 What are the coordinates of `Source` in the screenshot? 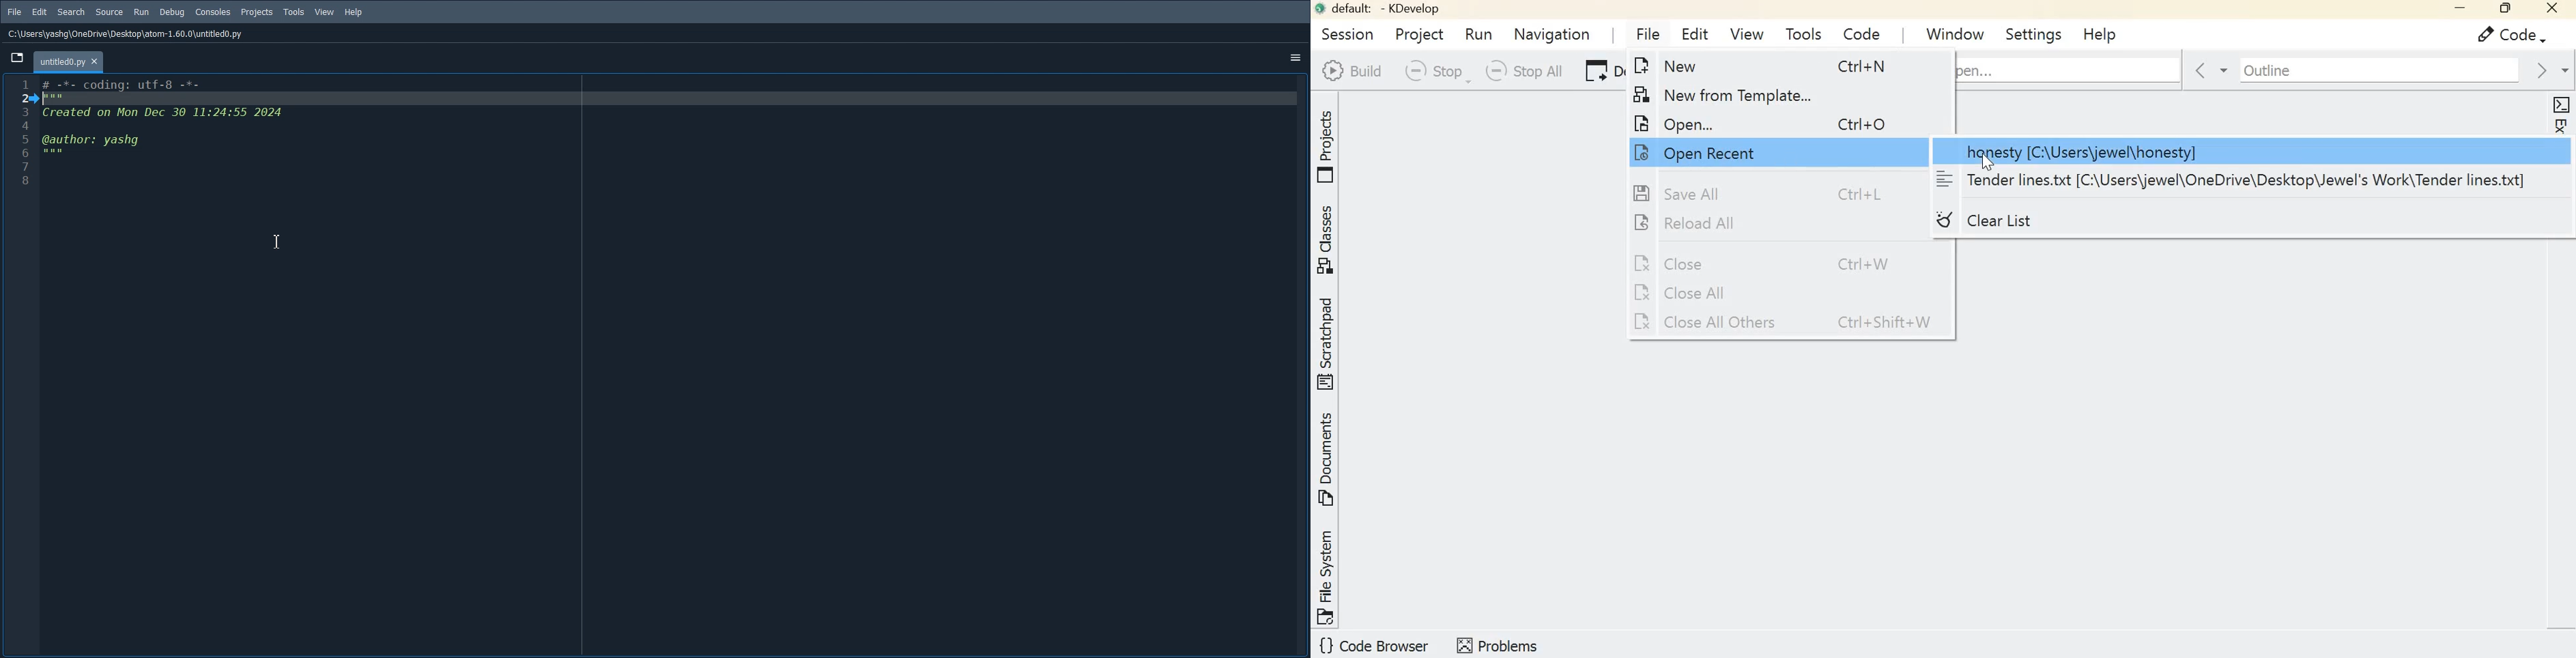 It's located at (109, 12).